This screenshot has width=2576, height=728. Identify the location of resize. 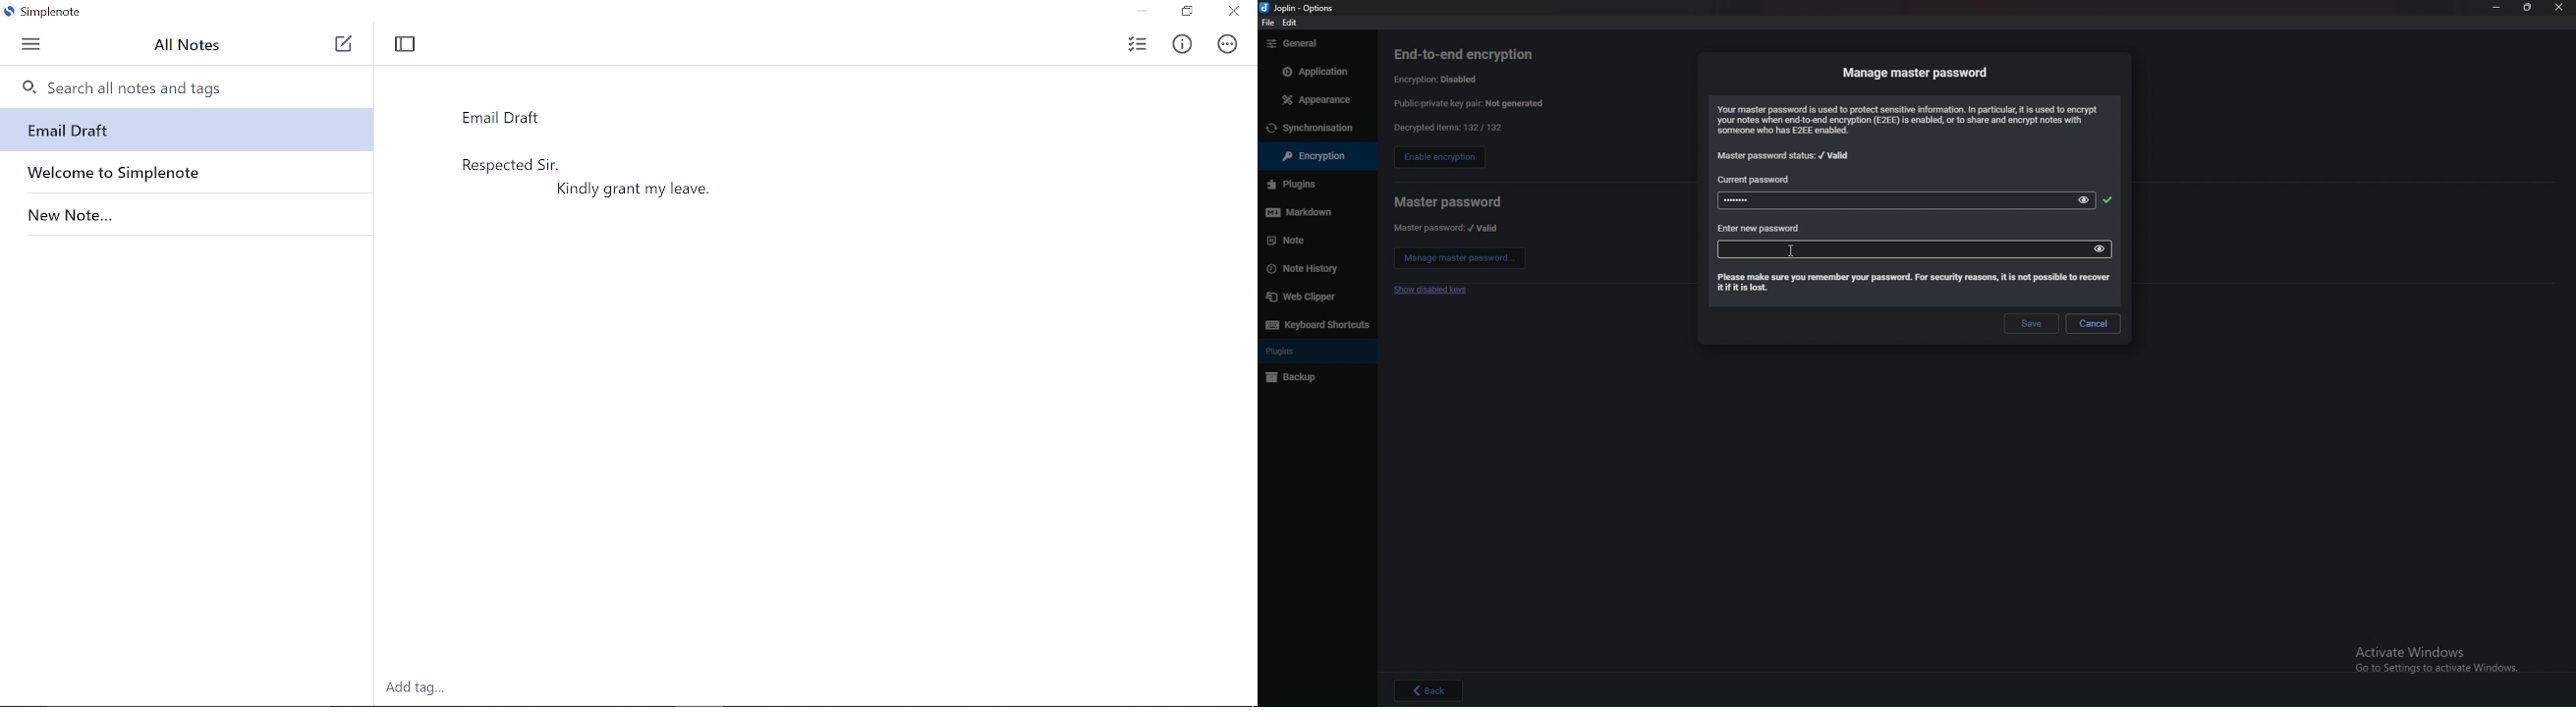
(2529, 8).